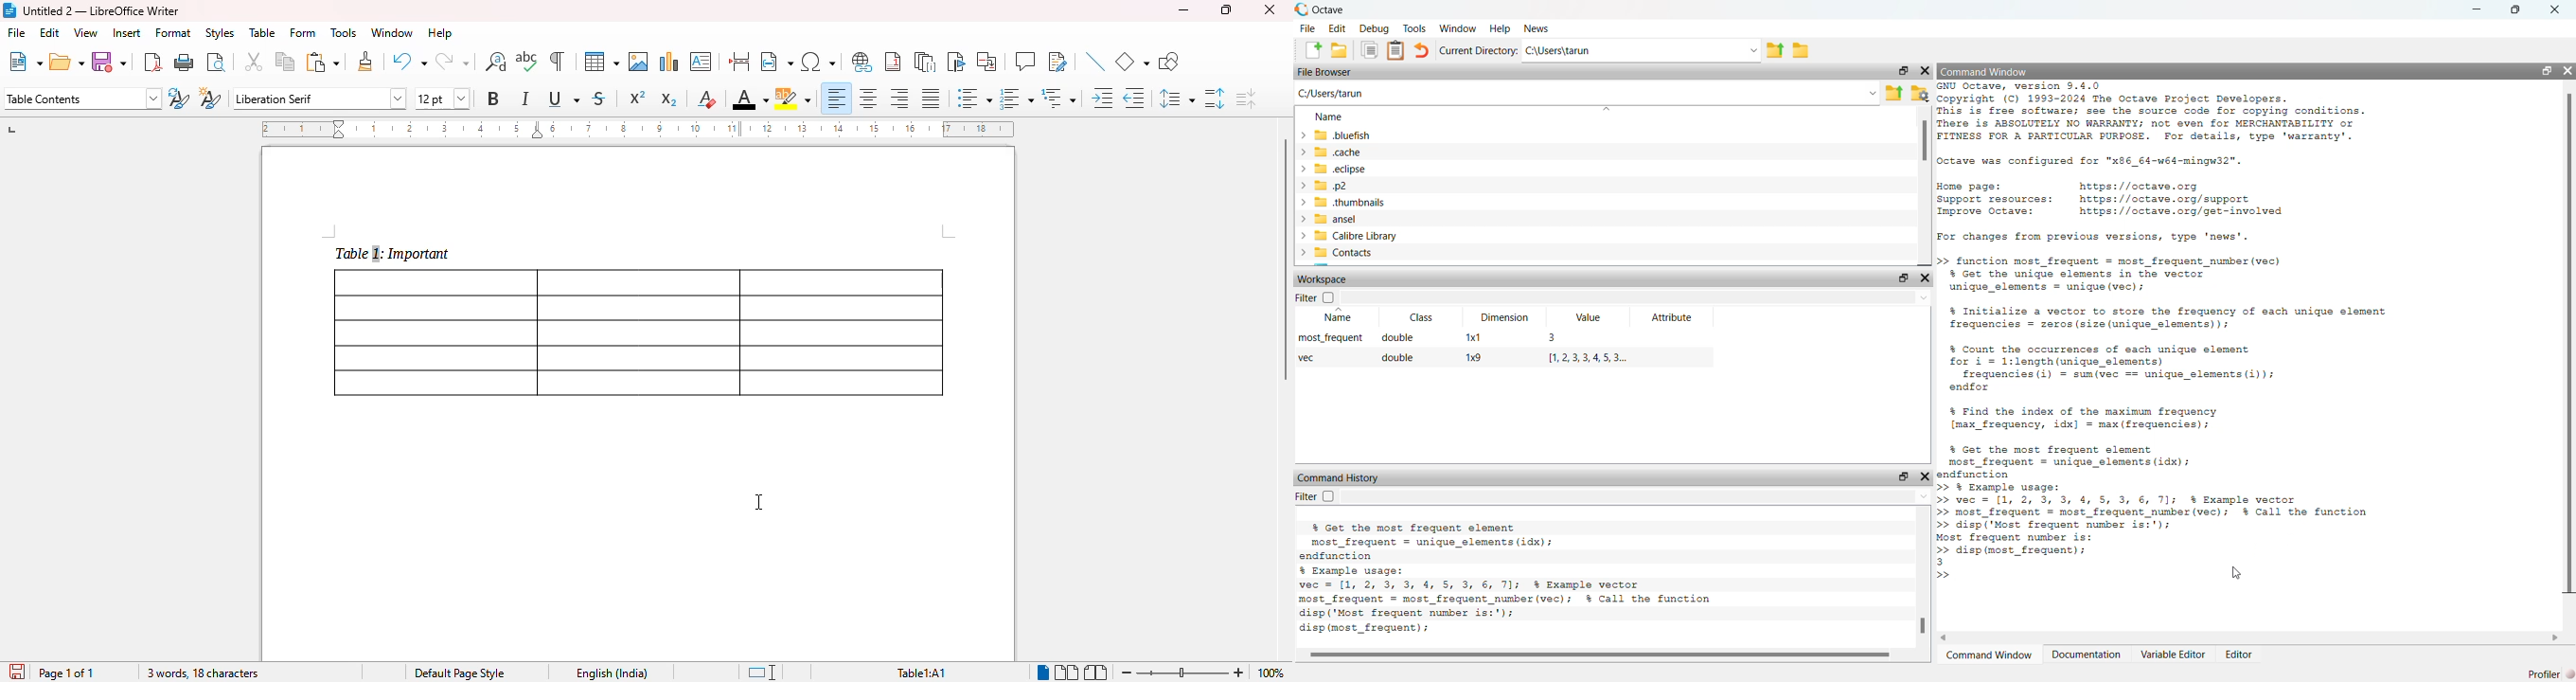 Image resolution: width=2576 pixels, height=700 pixels. What do you see at coordinates (638, 97) in the screenshot?
I see `superscript` at bounding box center [638, 97].